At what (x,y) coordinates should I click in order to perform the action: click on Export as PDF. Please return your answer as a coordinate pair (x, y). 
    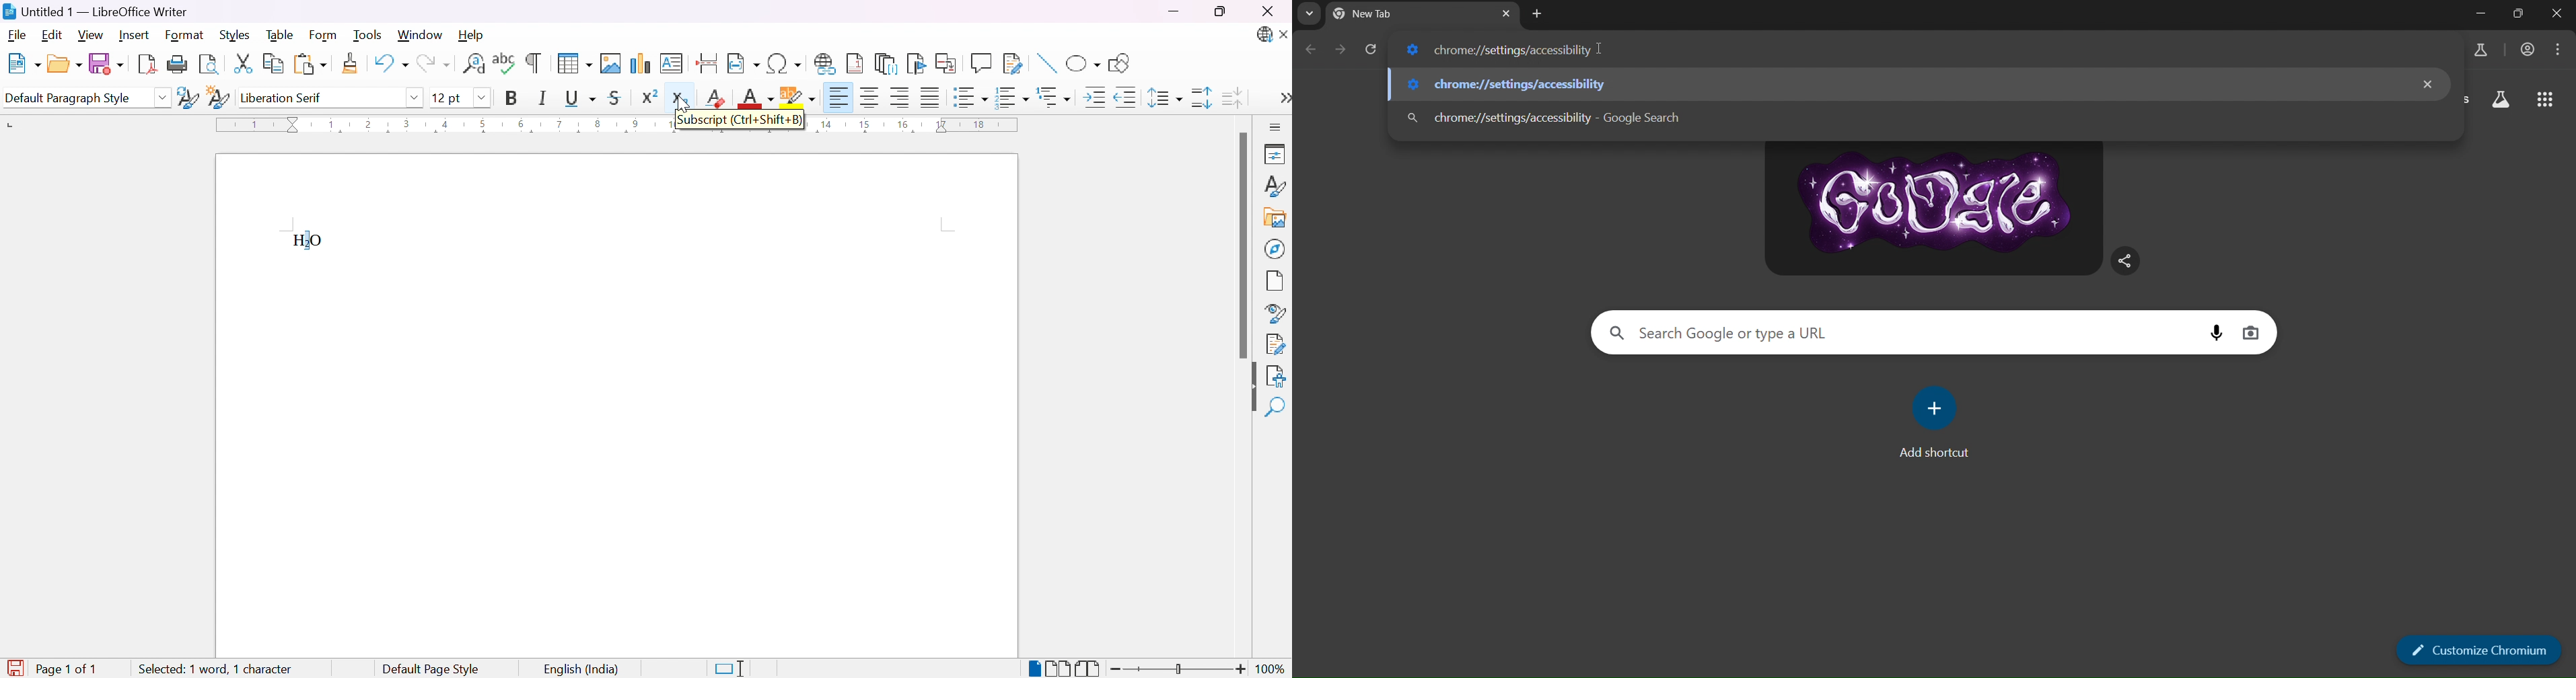
    Looking at the image, I should click on (146, 63).